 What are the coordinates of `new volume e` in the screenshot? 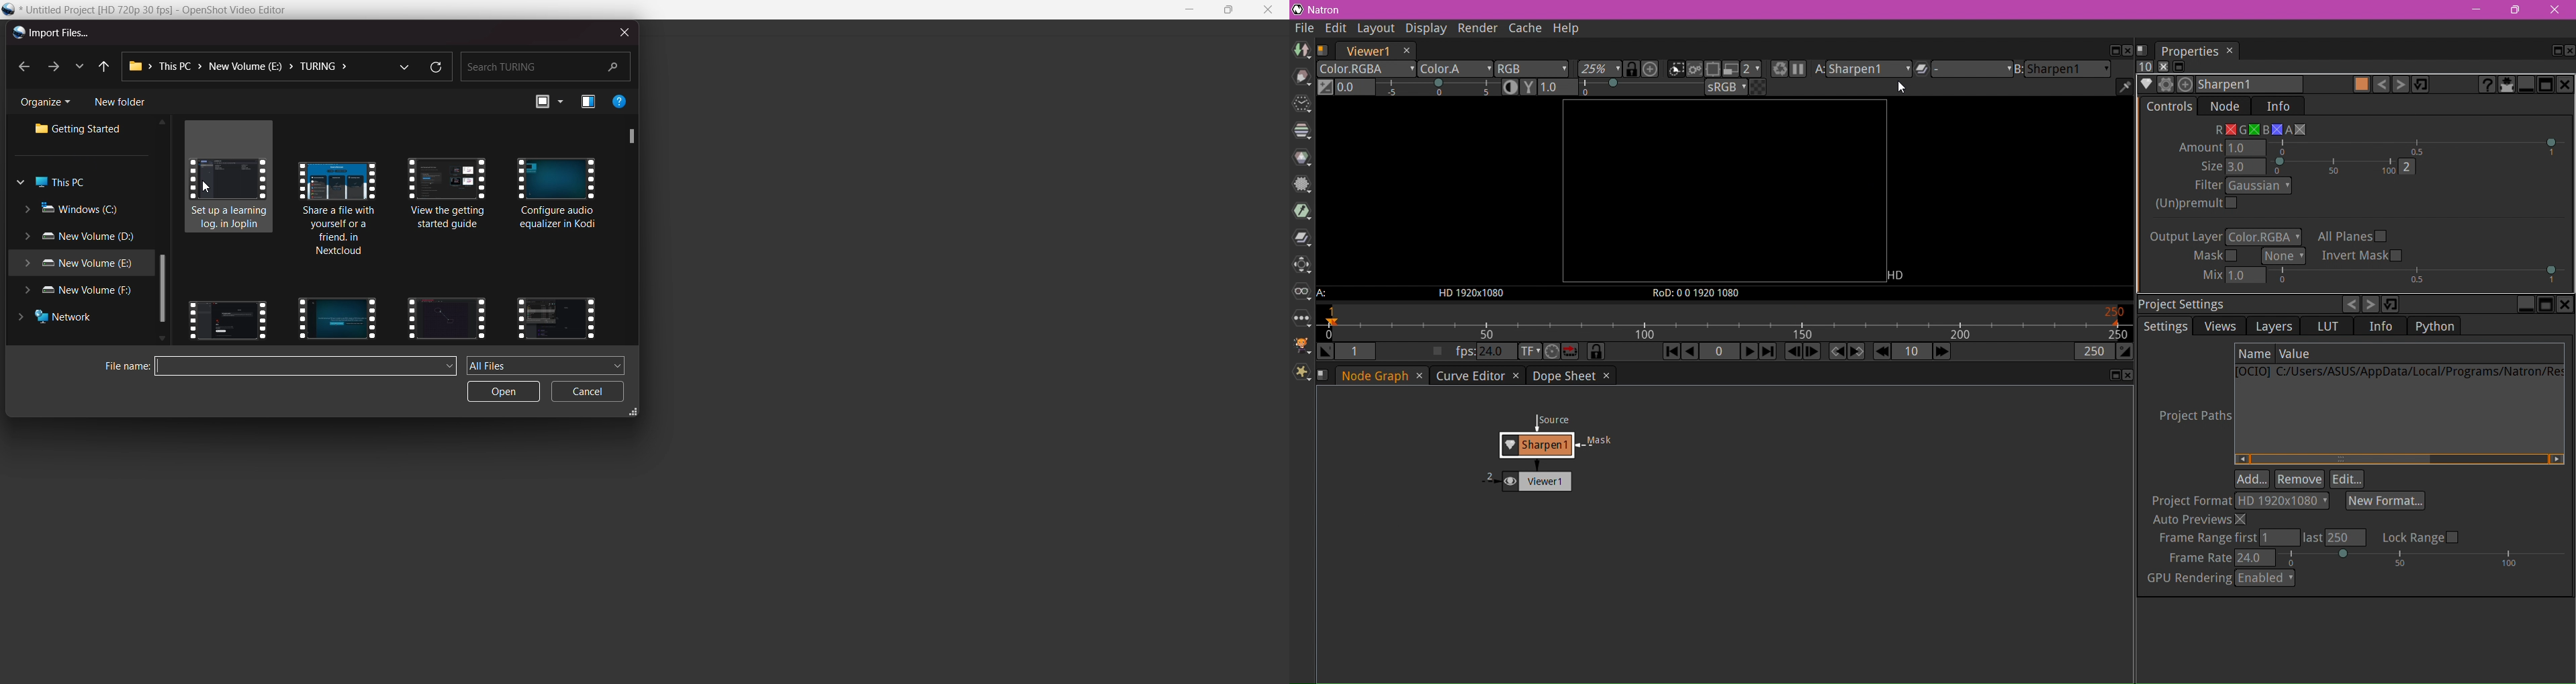 It's located at (78, 264).